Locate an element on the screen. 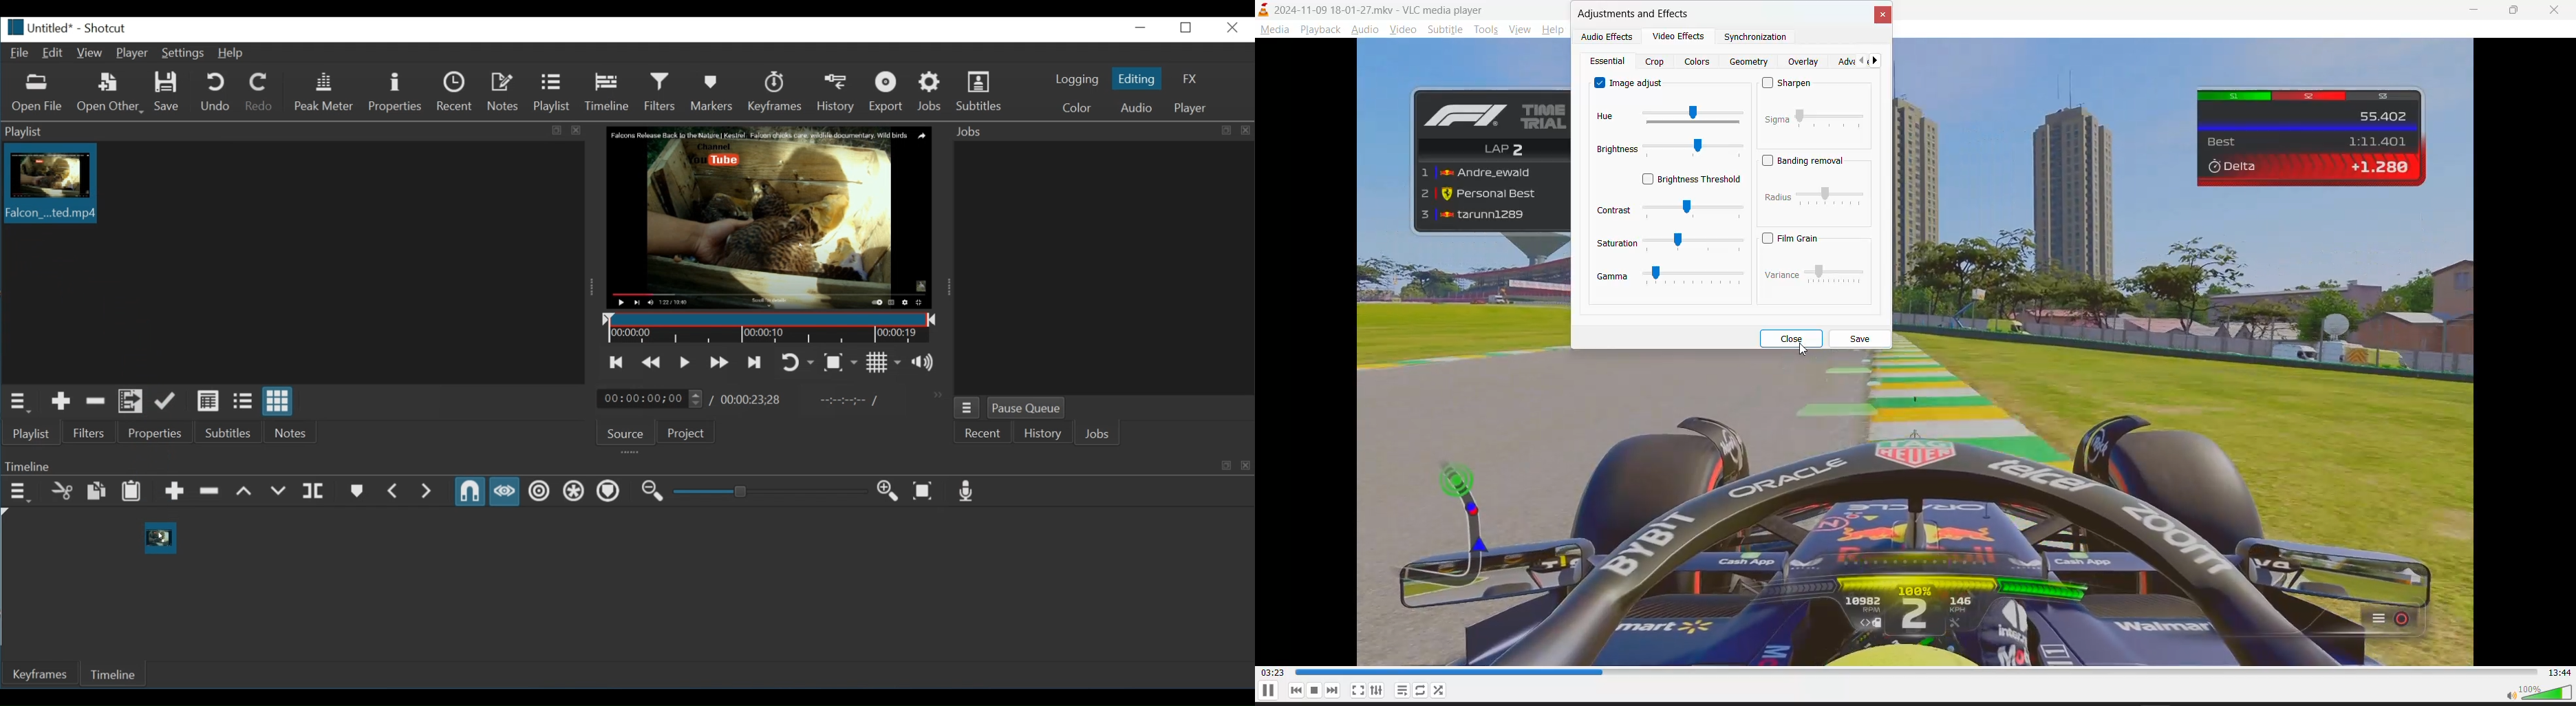 The image size is (2576, 728). Overwrite is located at coordinates (278, 492).